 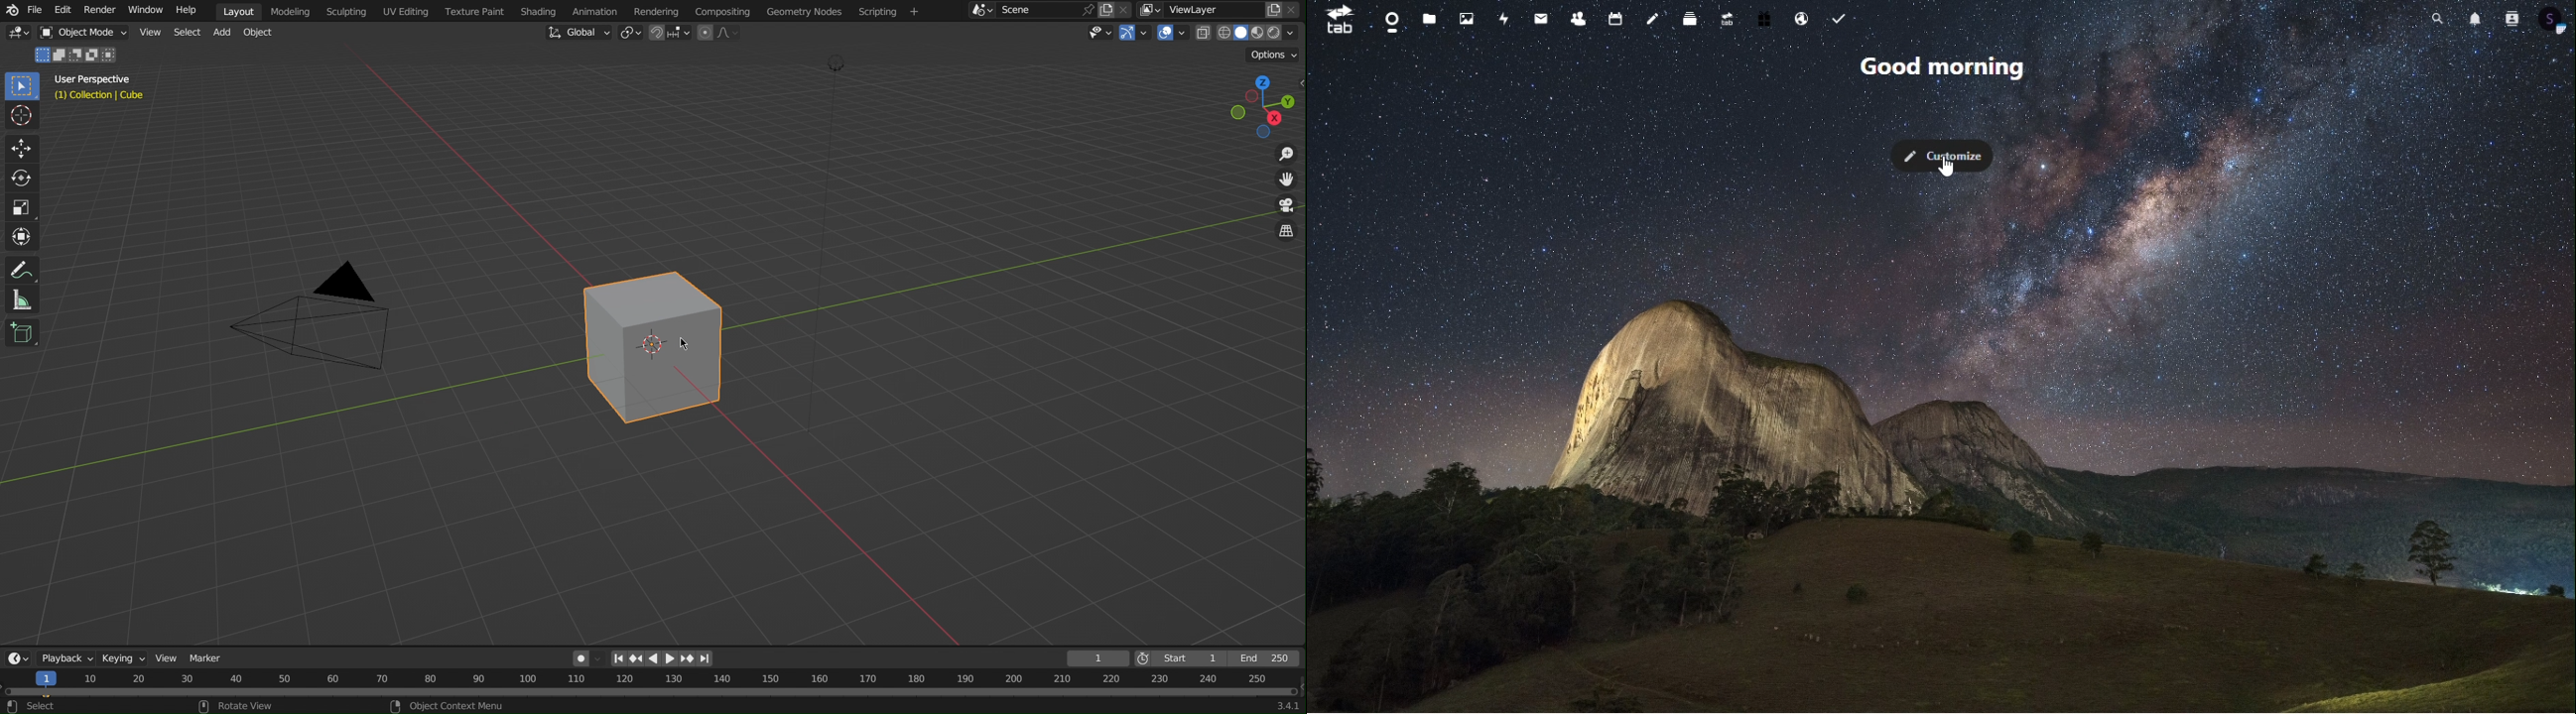 What do you see at coordinates (1334, 22) in the screenshot?
I see `tab` at bounding box center [1334, 22].